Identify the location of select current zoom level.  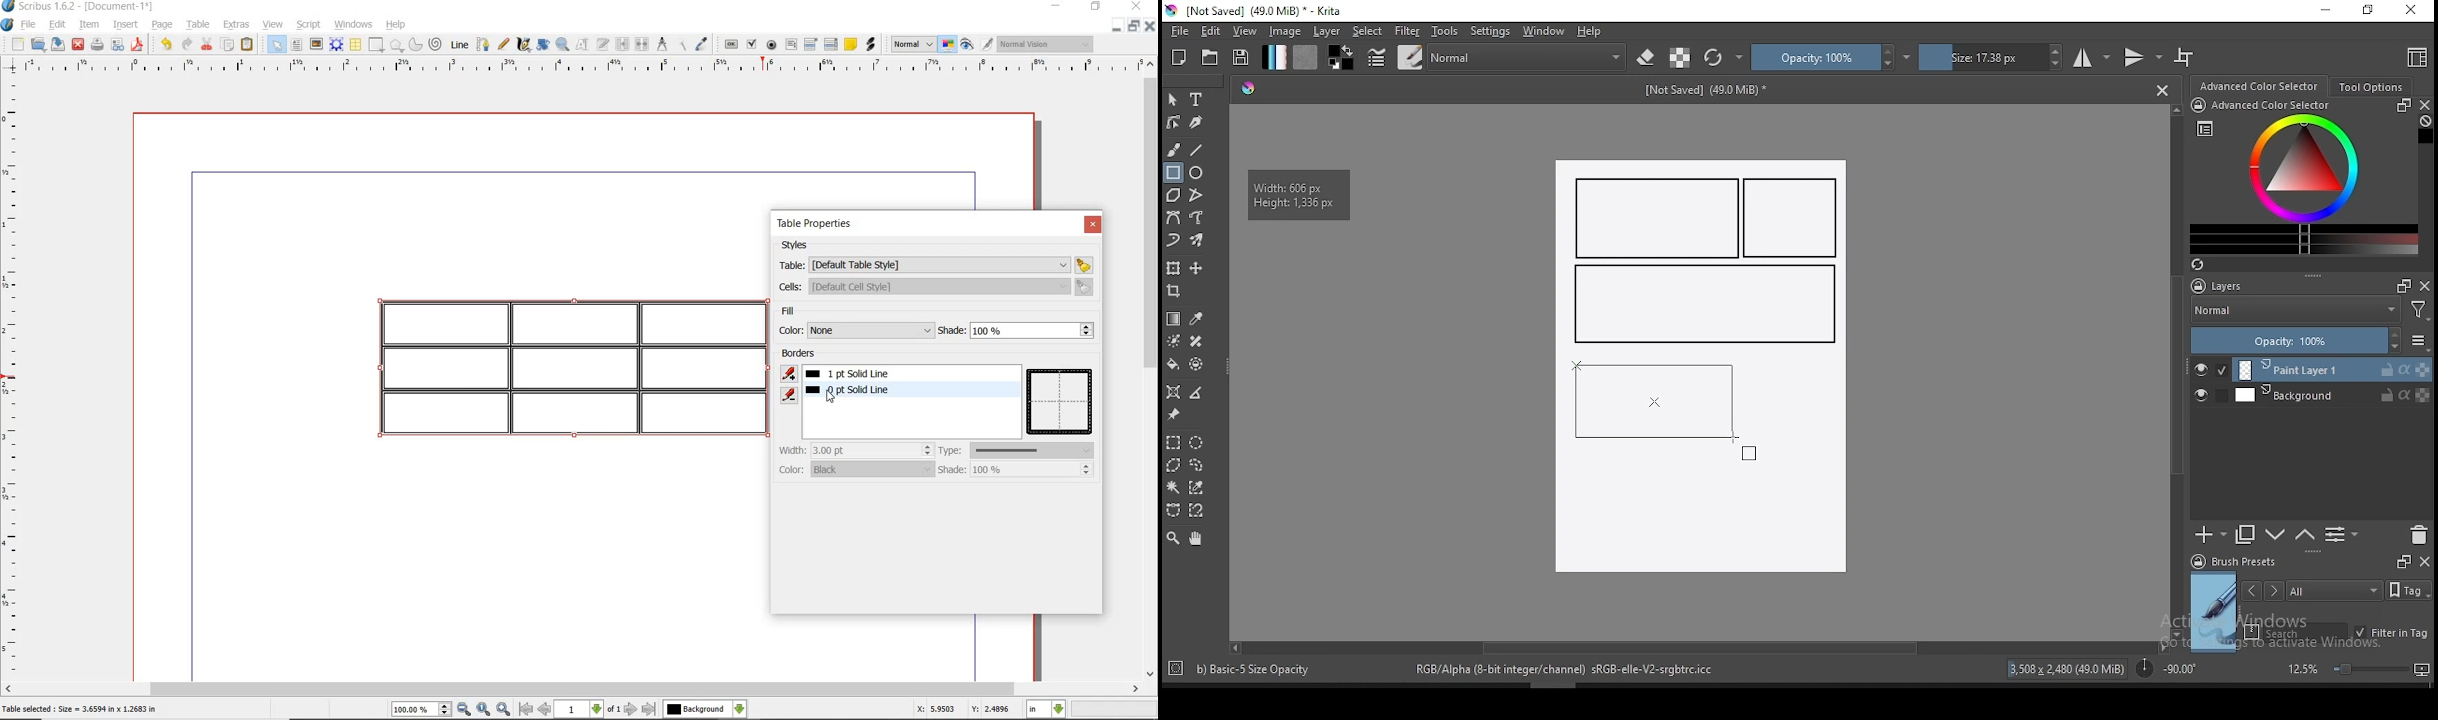
(422, 710).